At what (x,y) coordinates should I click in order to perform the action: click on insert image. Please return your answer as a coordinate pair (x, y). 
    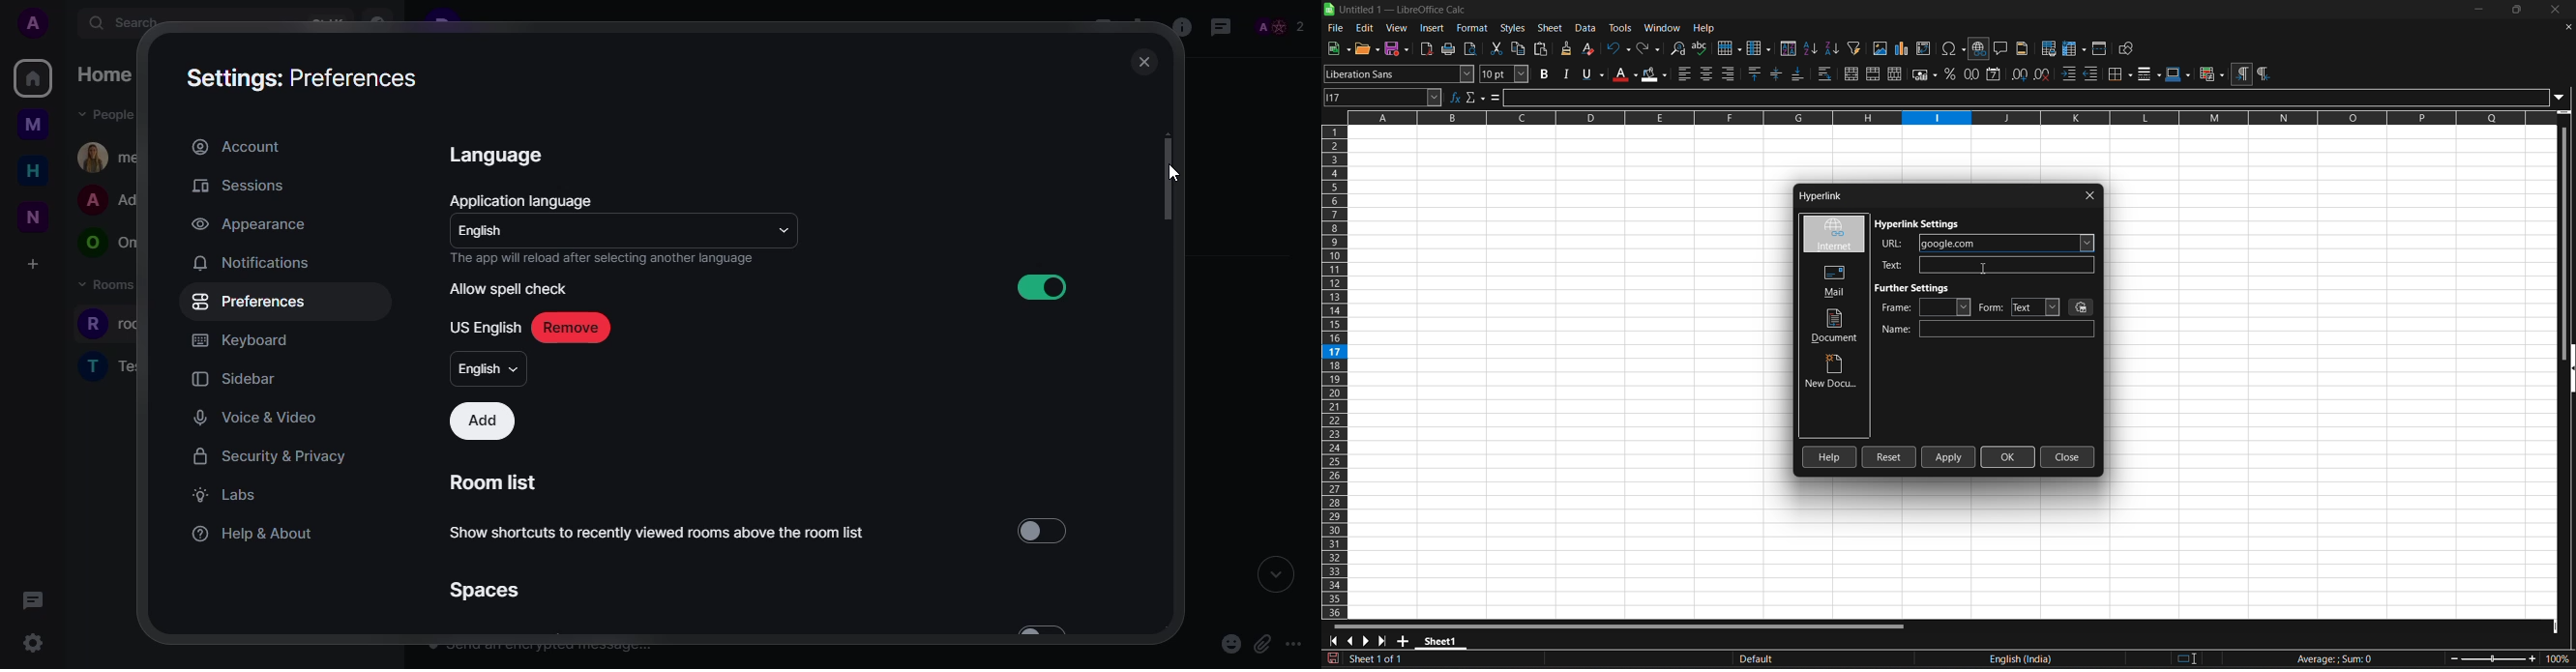
    Looking at the image, I should click on (1881, 48).